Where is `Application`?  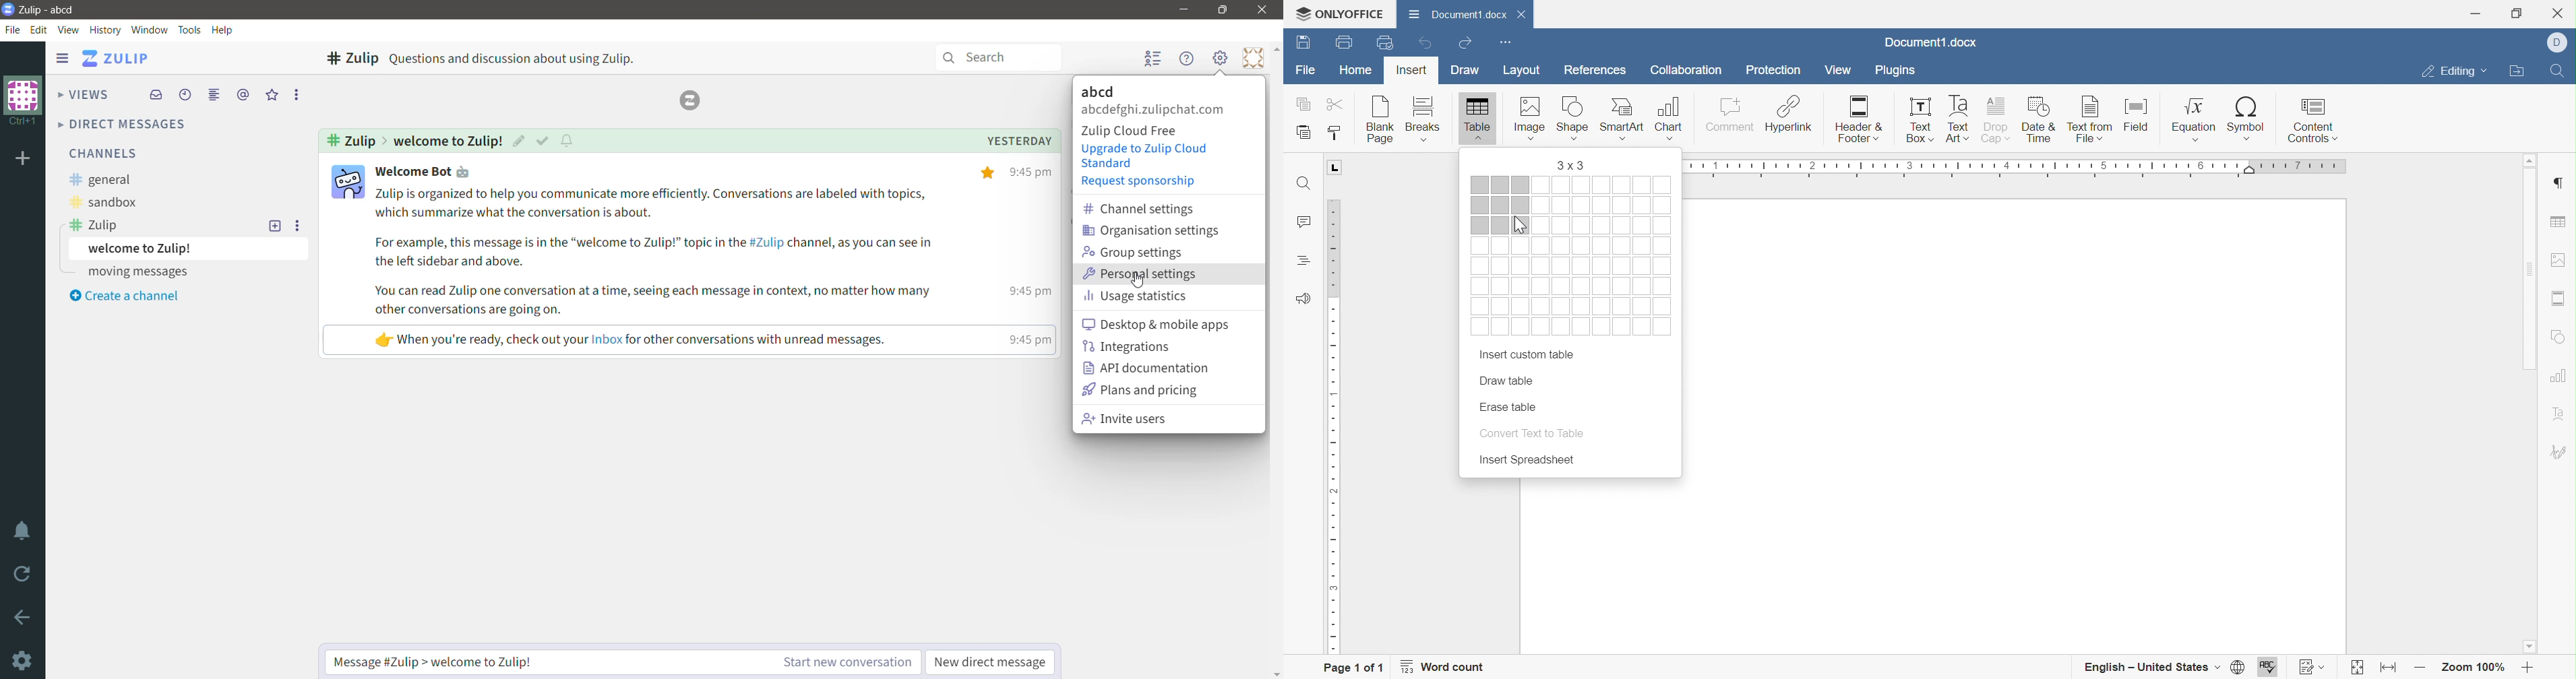 Application is located at coordinates (118, 59).